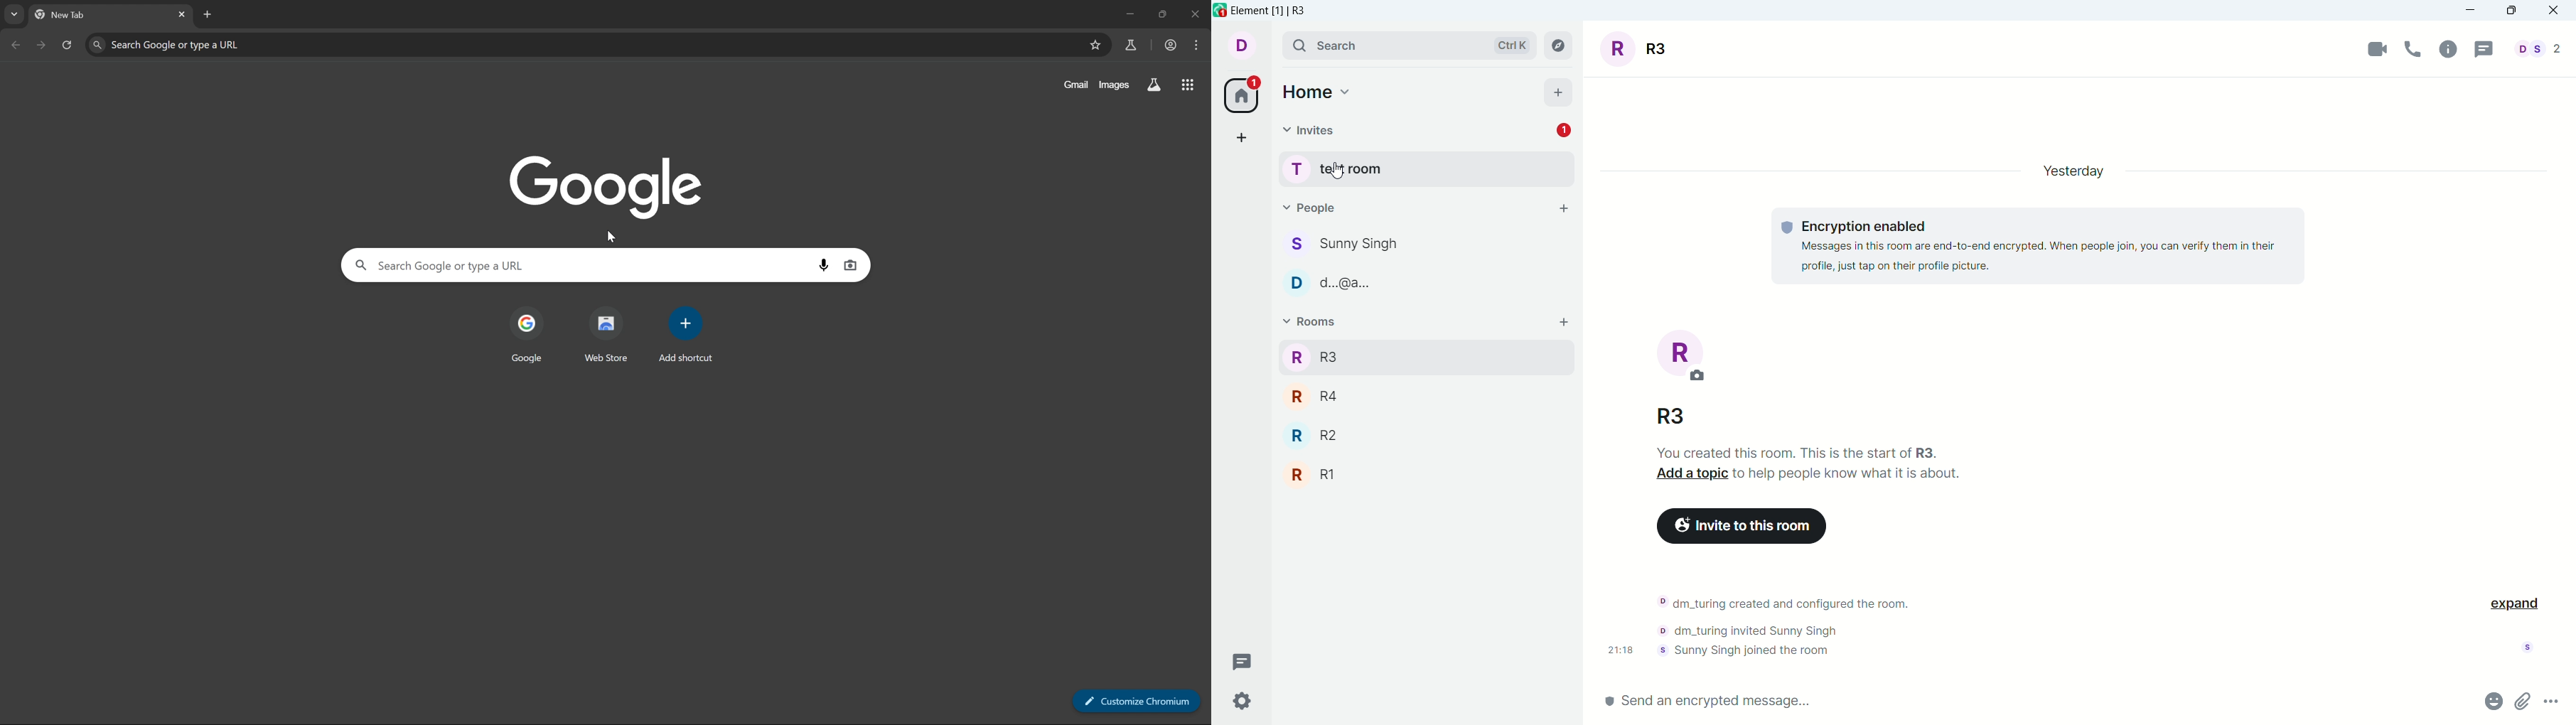  What do you see at coordinates (1309, 321) in the screenshot?
I see `rooms` at bounding box center [1309, 321].